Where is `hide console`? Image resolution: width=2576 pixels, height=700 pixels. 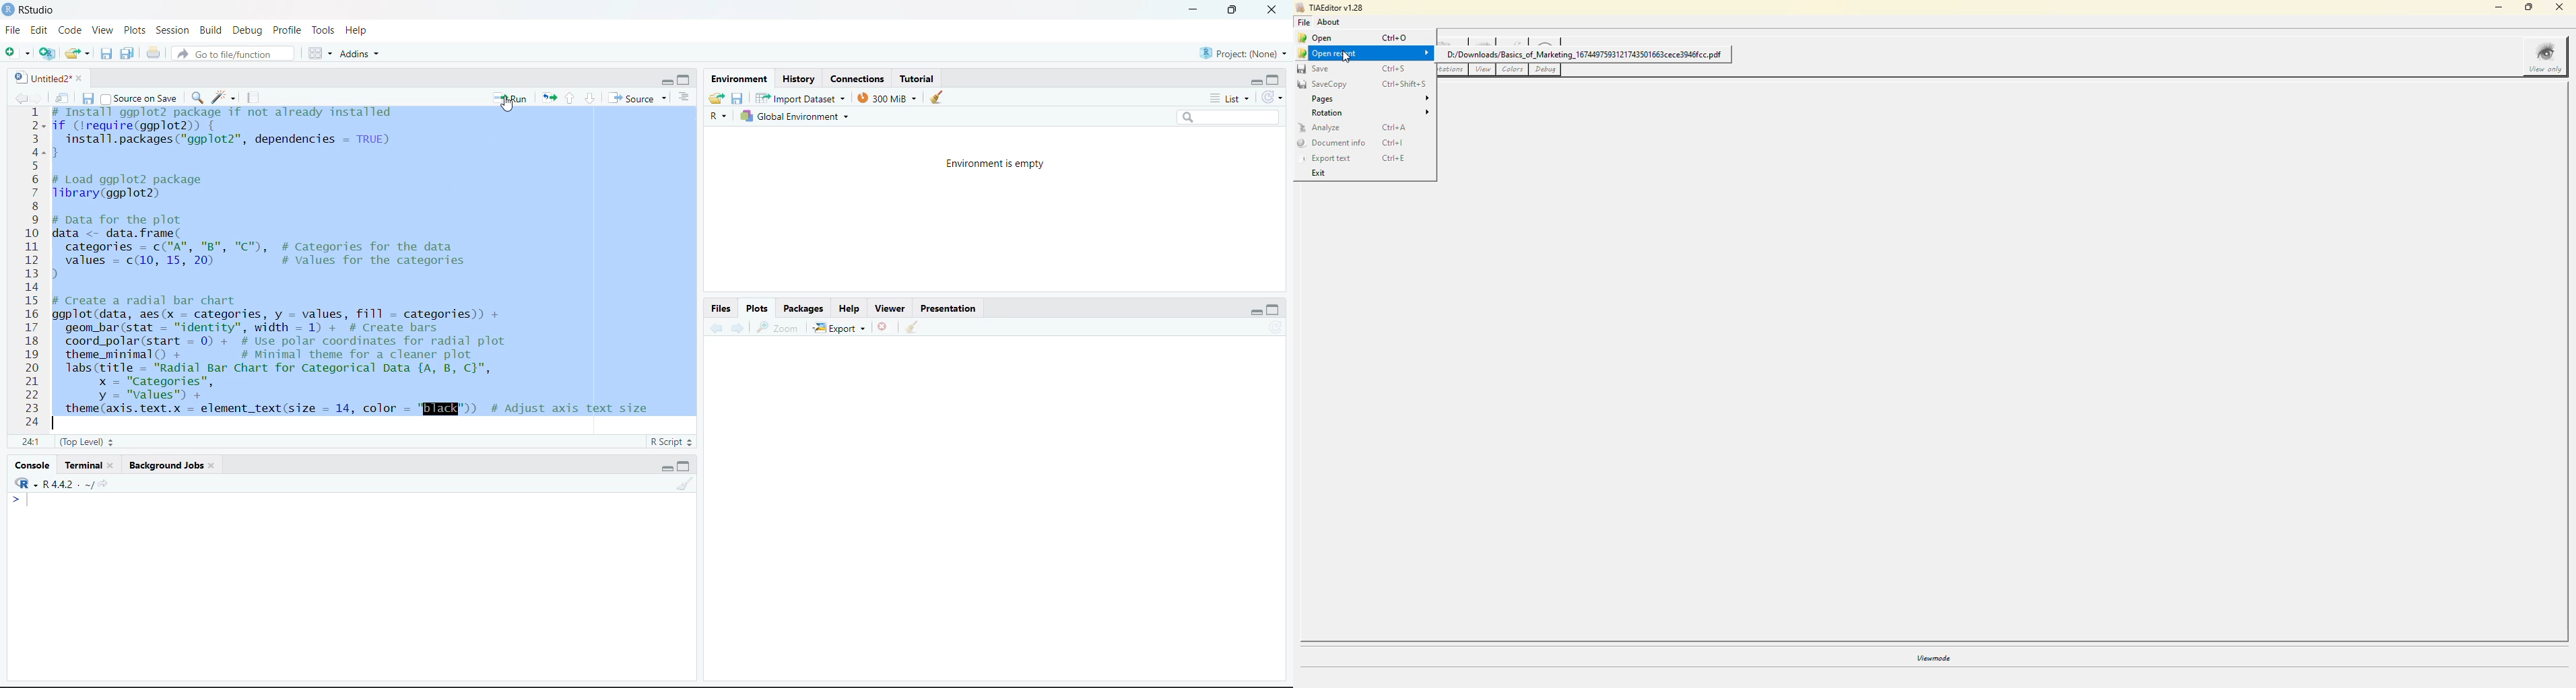 hide console is located at coordinates (686, 81).